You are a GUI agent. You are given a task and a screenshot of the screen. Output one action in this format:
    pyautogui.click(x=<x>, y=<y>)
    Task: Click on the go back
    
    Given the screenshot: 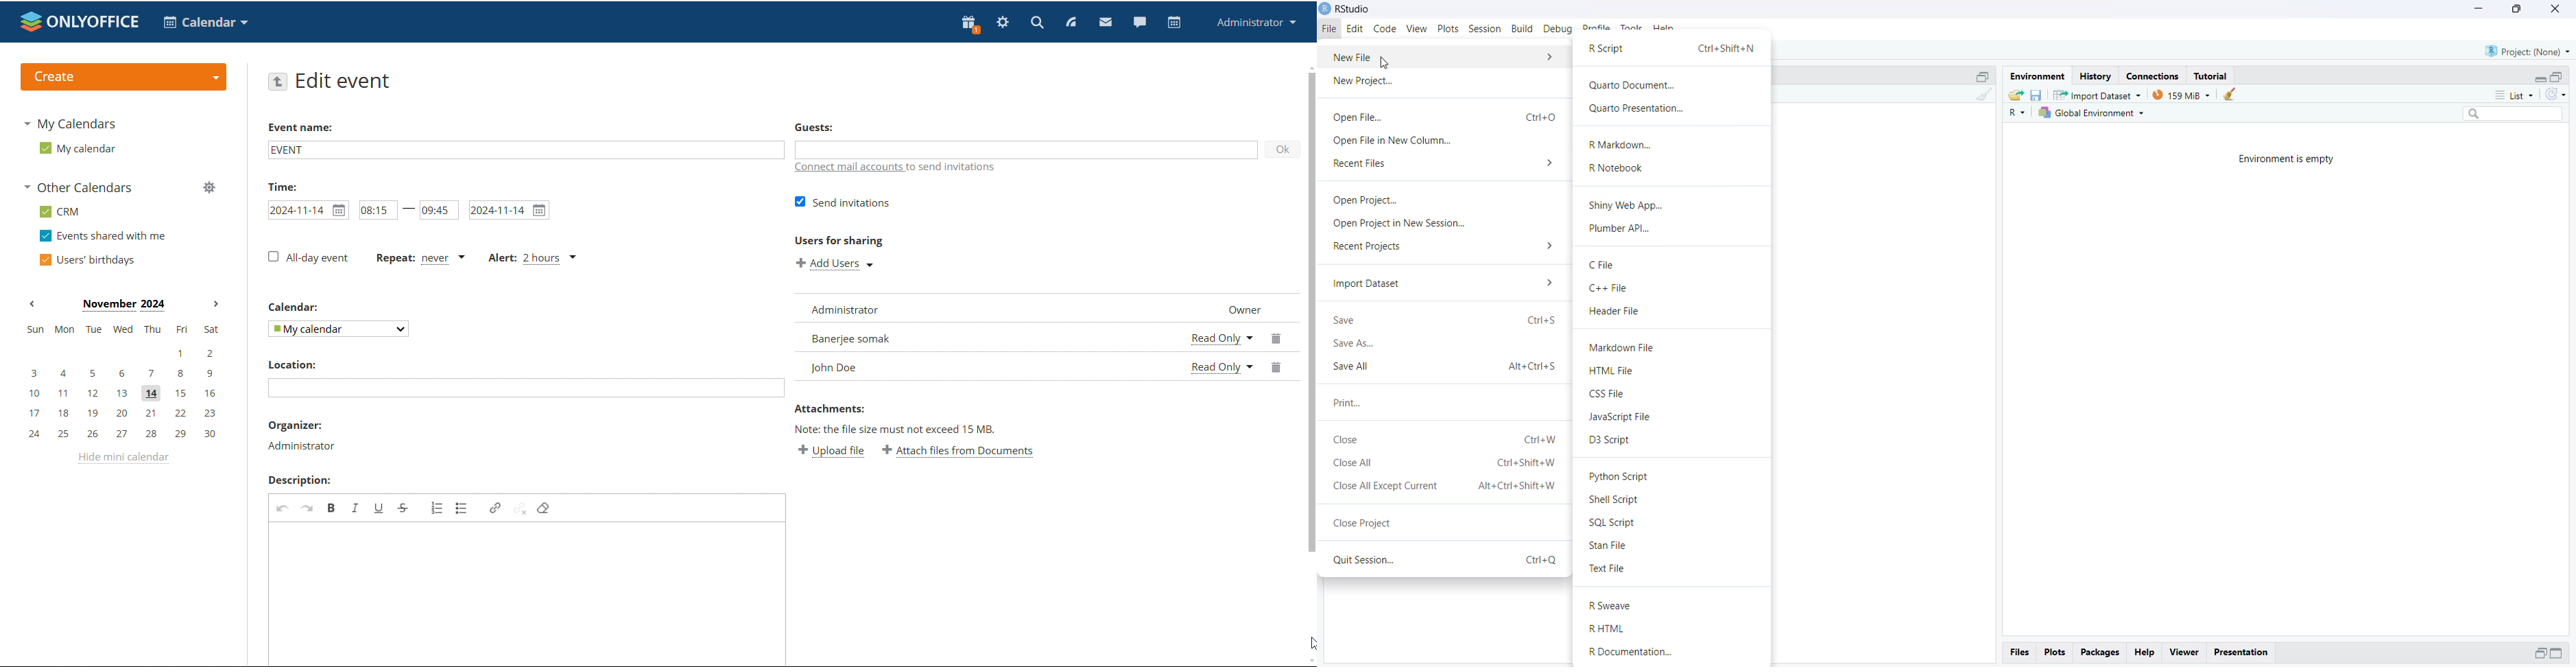 What is the action you would take?
    pyautogui.click(x=277, y=82)
    